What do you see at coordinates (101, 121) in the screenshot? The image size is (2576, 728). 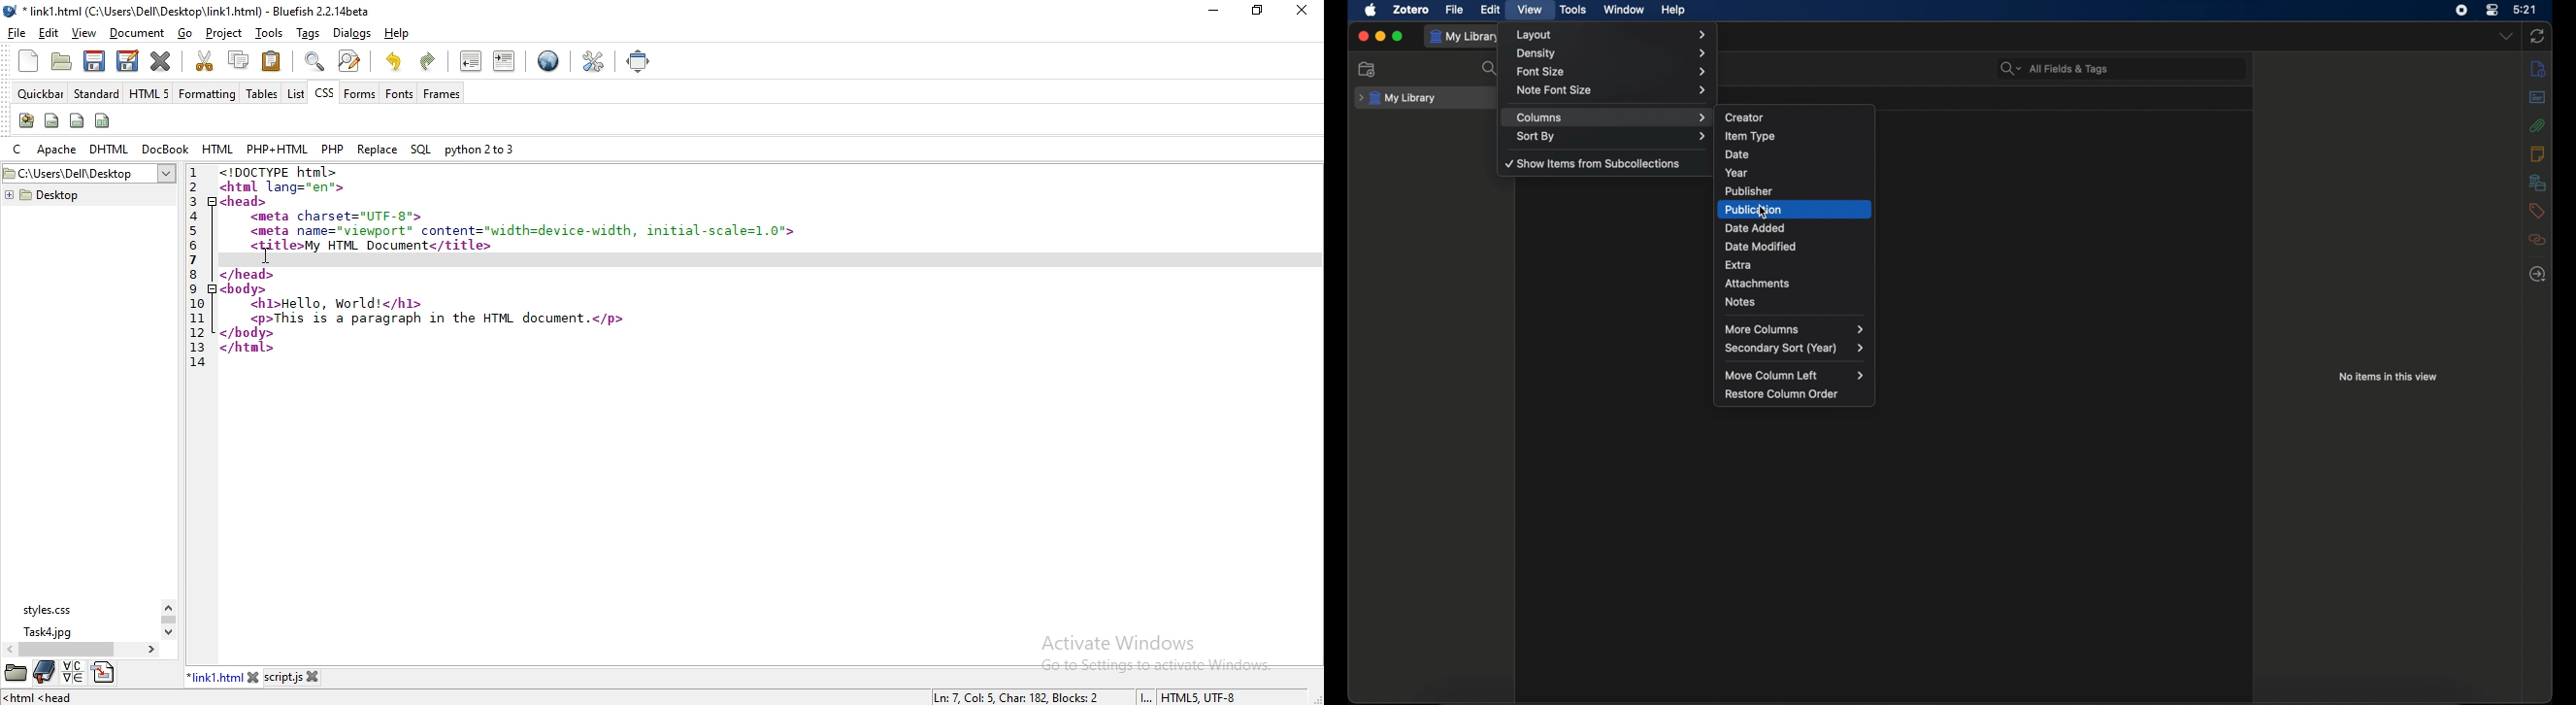 I see `columns` at bounding box center [101, 121].